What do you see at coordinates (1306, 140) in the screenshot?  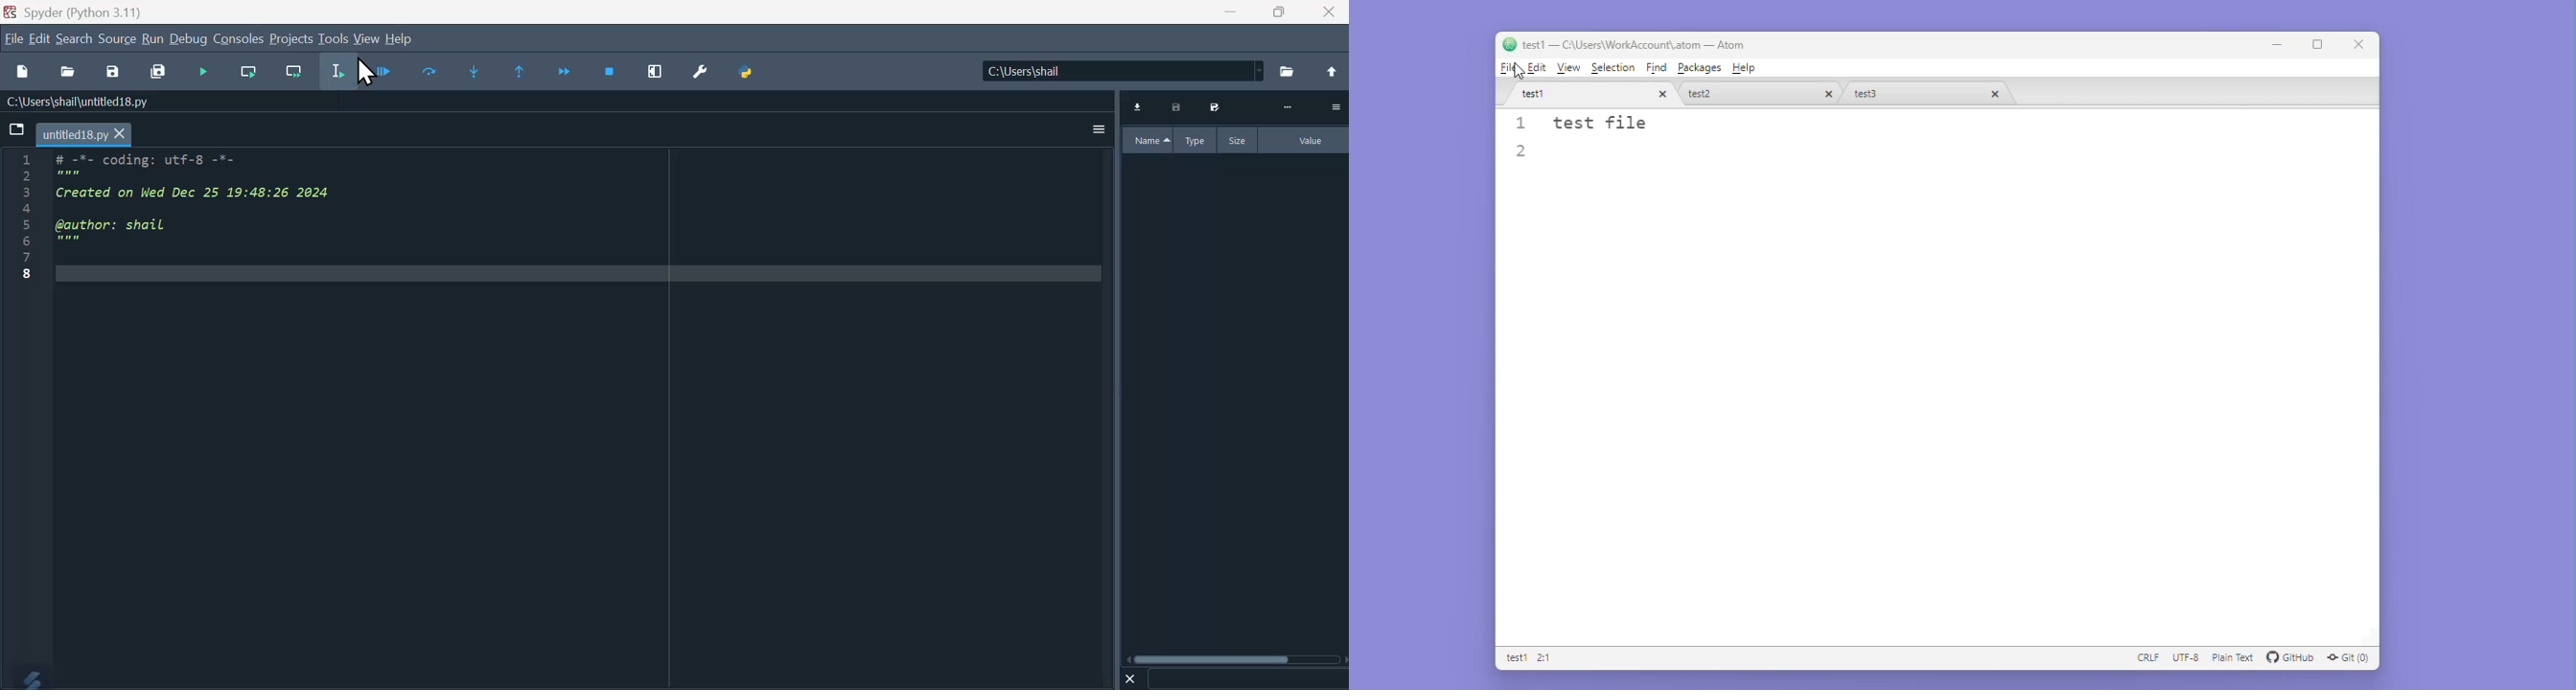 I see `Value` at bounding box center [1306, 140].